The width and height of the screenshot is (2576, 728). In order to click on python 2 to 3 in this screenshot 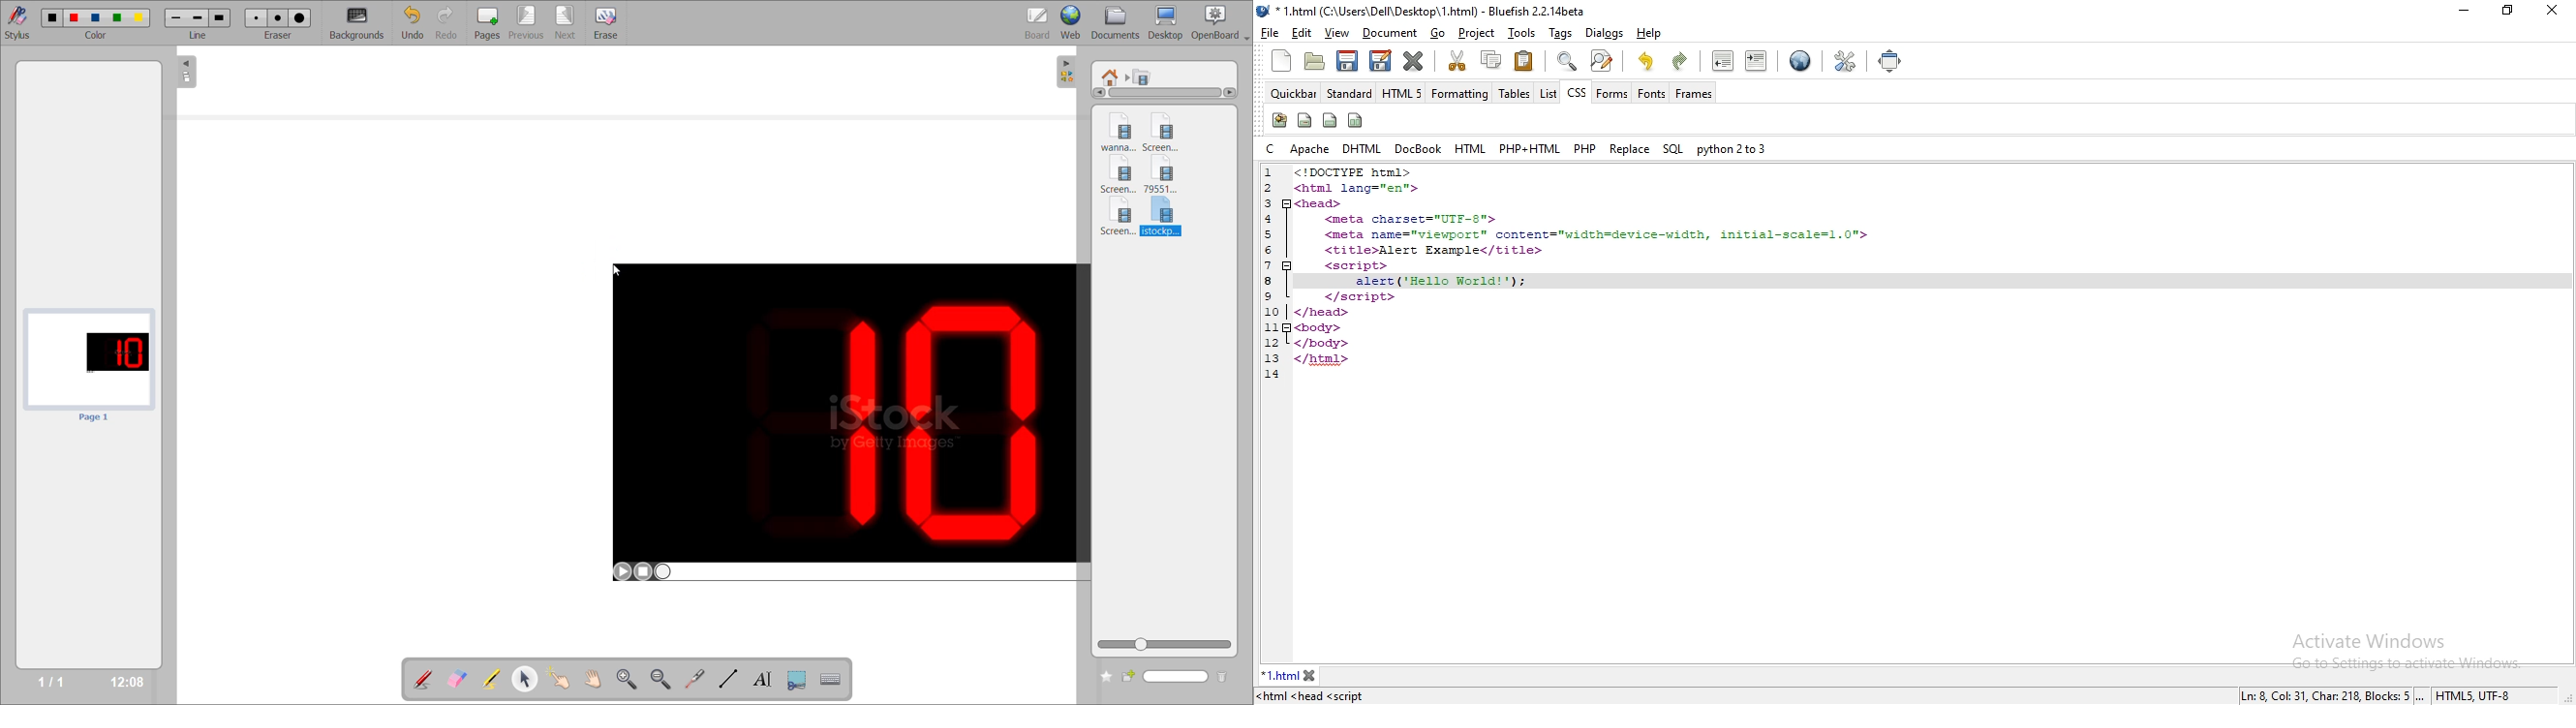, I will do `click(1730, 147)`.